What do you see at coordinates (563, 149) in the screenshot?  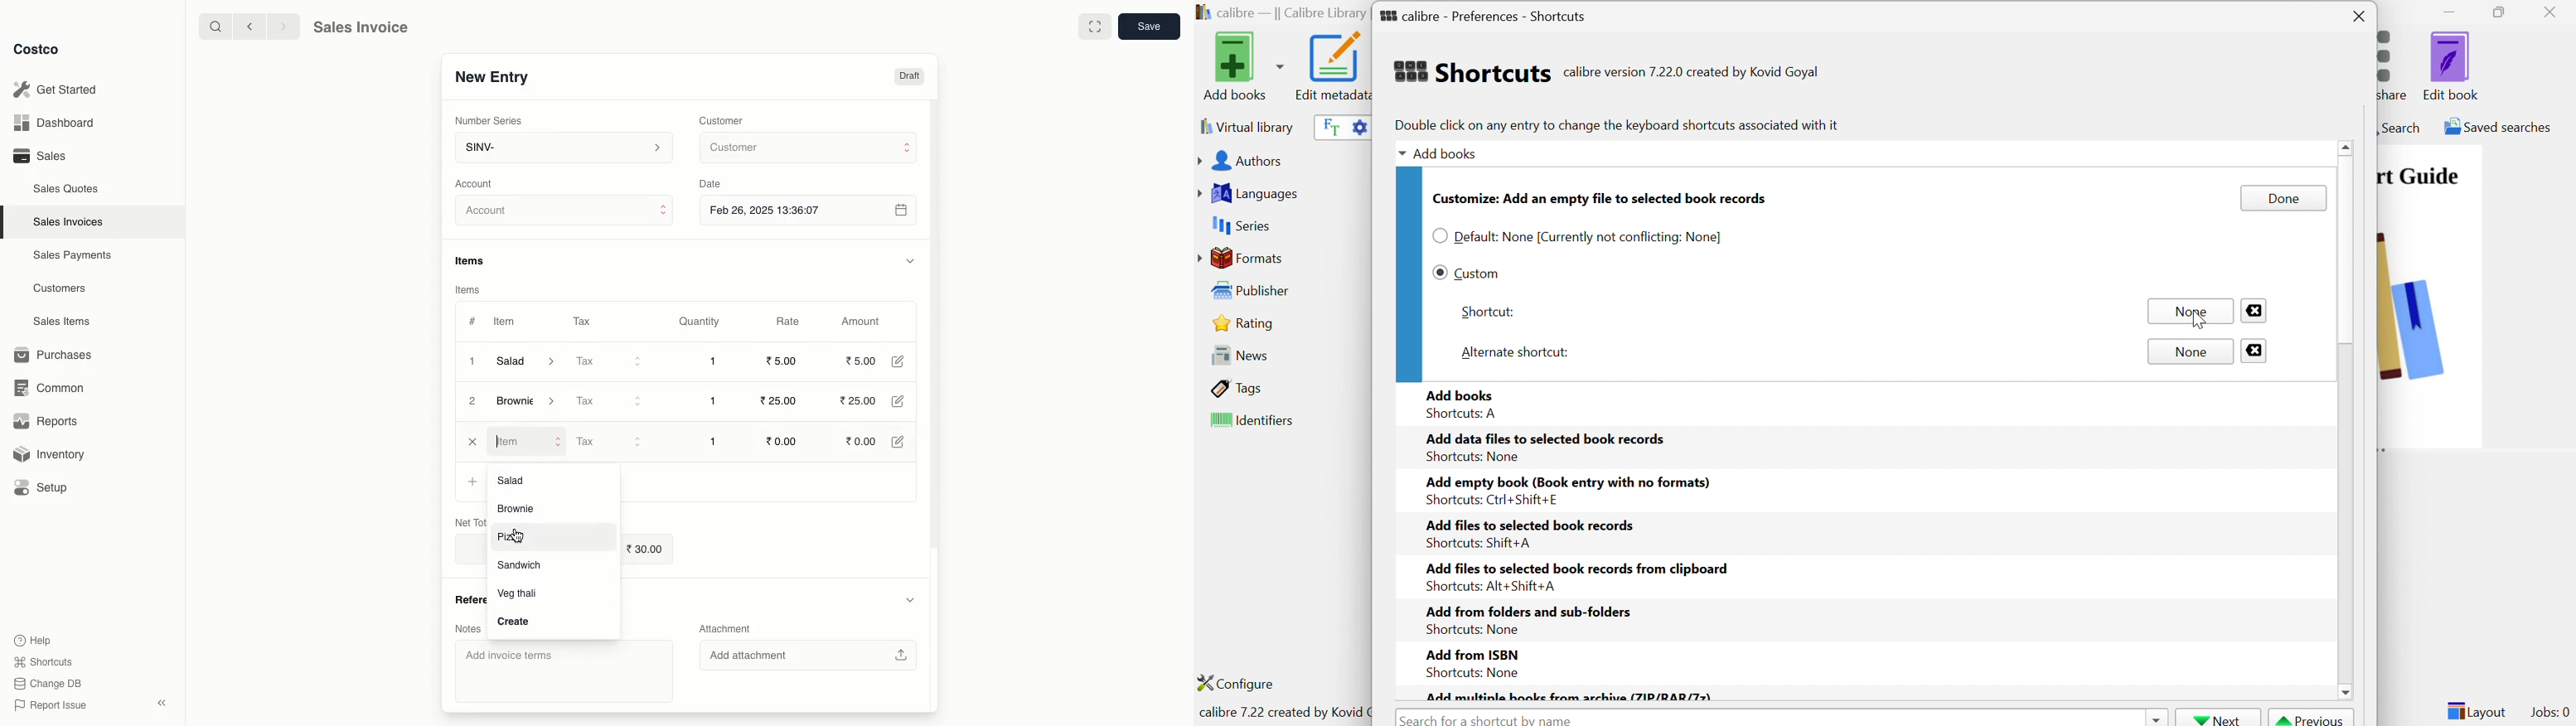 I see `SINV-` at bounding box center [563, 149].